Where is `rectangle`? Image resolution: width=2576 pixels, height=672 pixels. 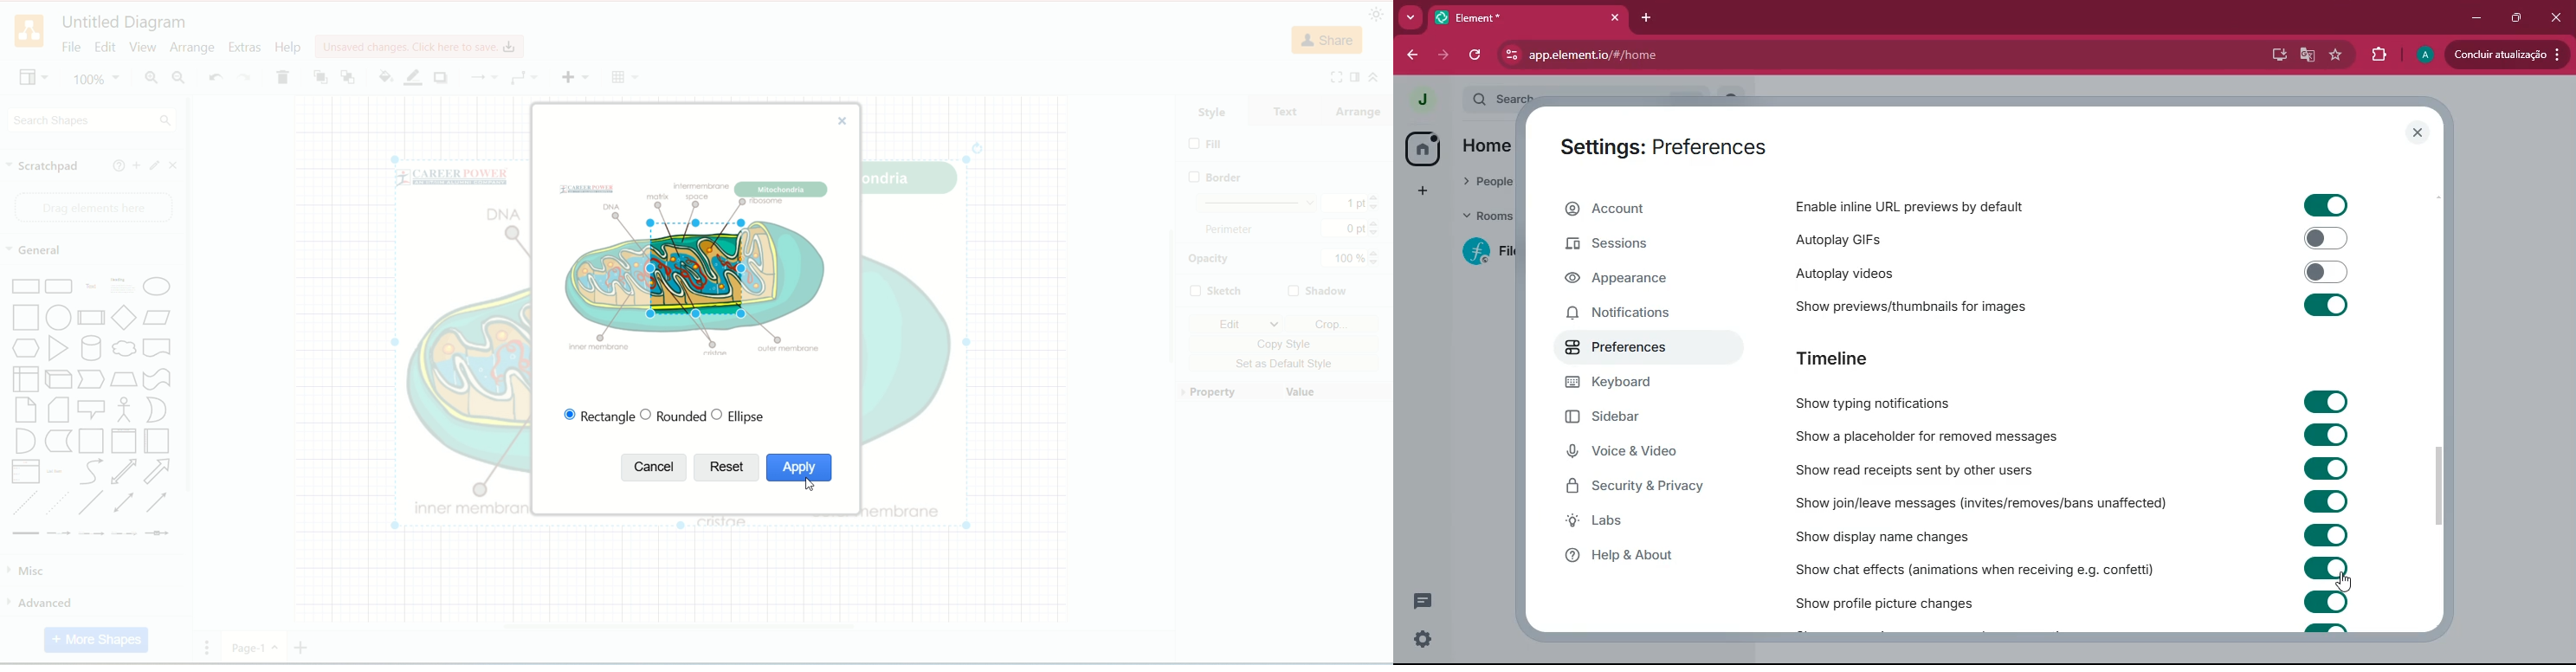
rectangle is located at coordinates (595, 415).